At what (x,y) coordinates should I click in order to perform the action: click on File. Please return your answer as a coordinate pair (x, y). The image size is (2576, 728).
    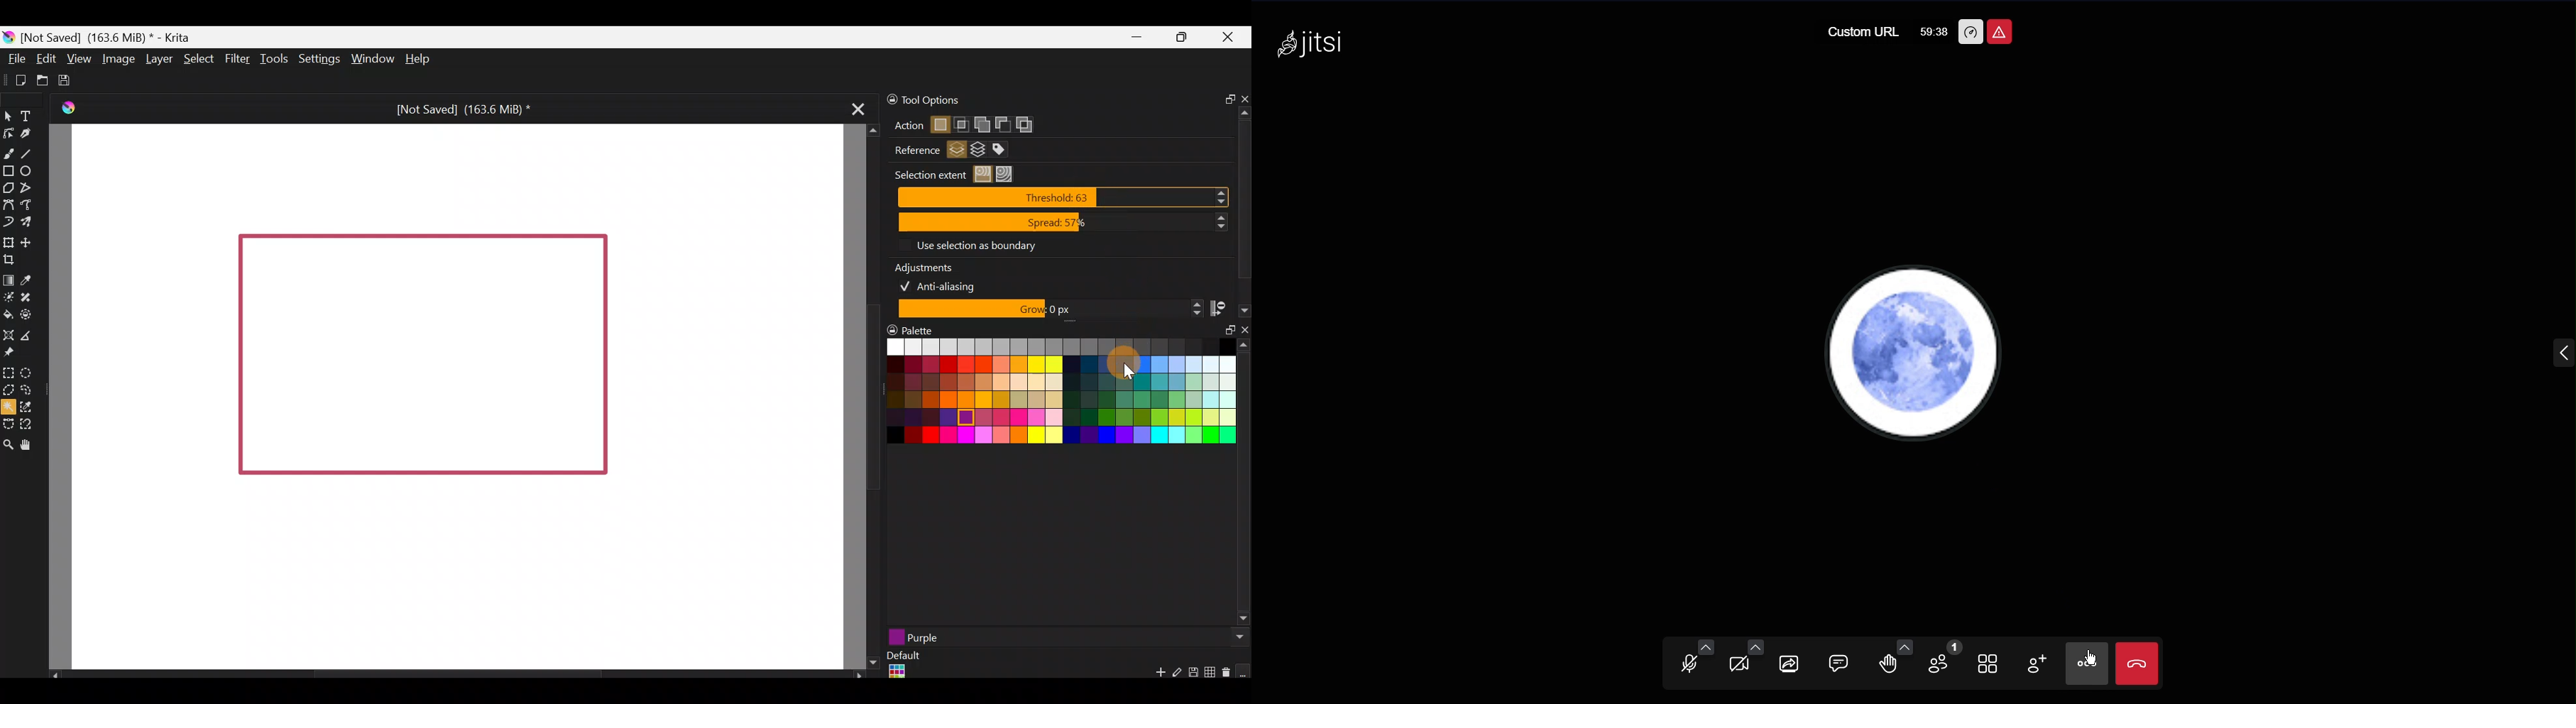
    Looking at the image, I should click on (17, 58).